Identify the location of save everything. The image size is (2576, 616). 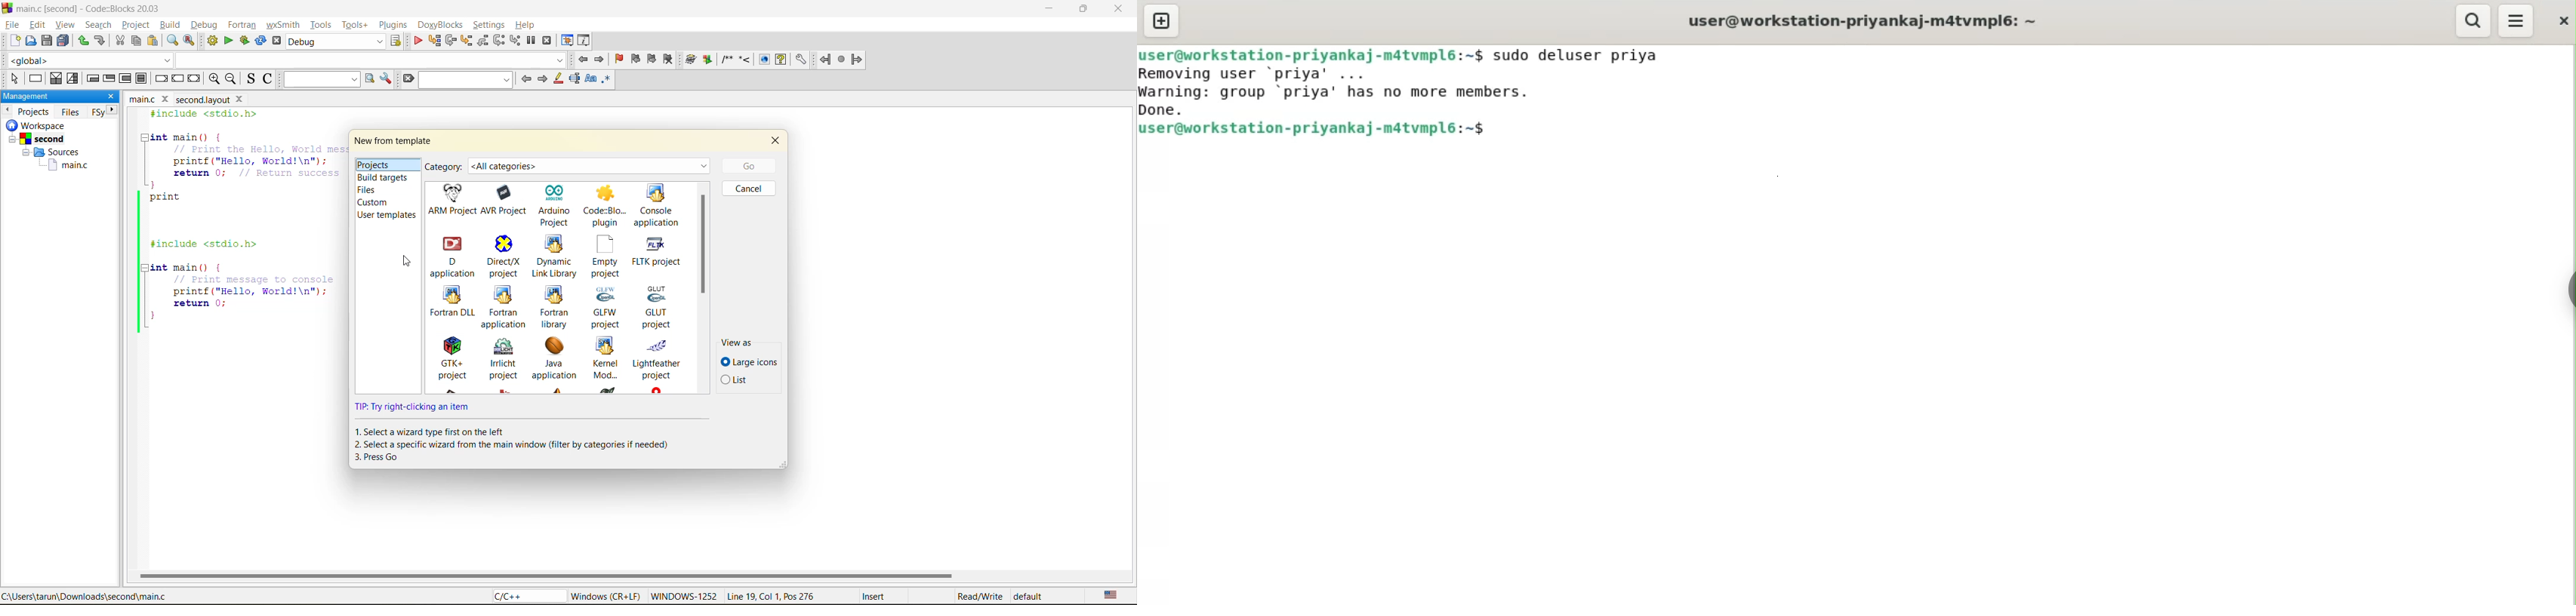
(63, 41).